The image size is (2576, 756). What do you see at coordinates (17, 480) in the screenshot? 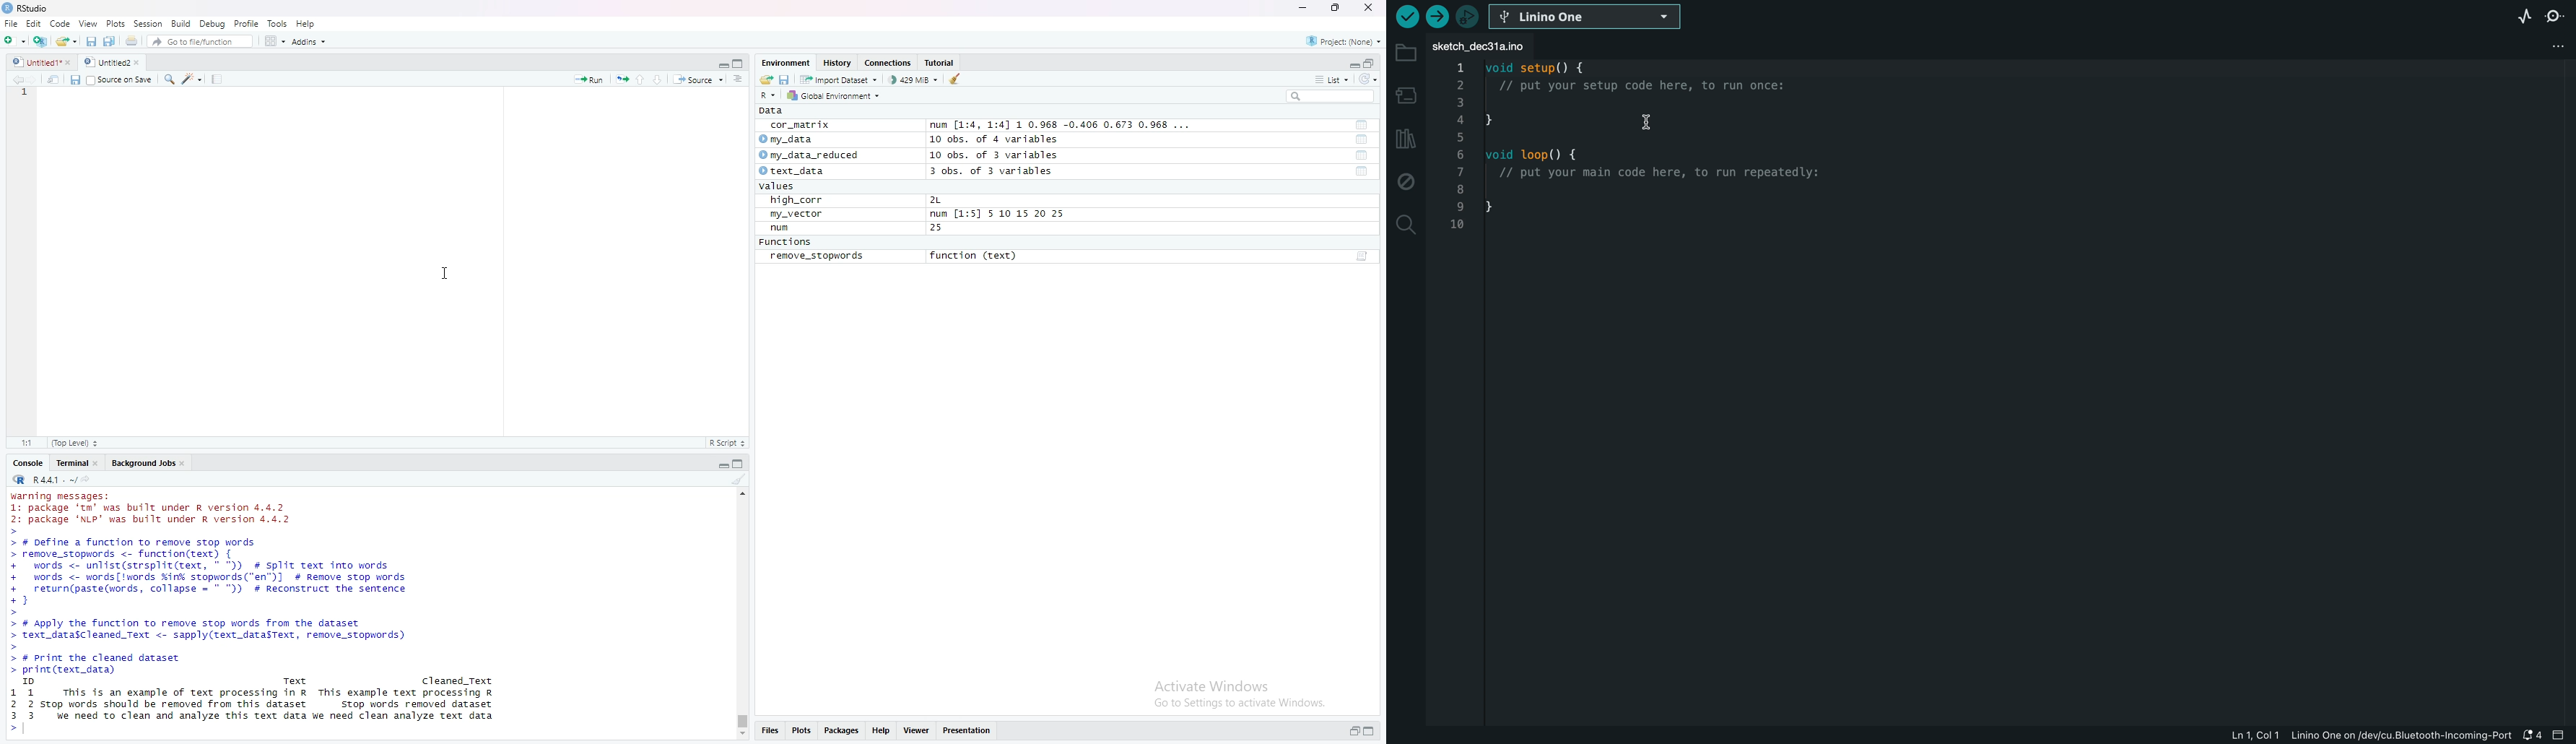
I see `R` at bounding box center [17, 480].